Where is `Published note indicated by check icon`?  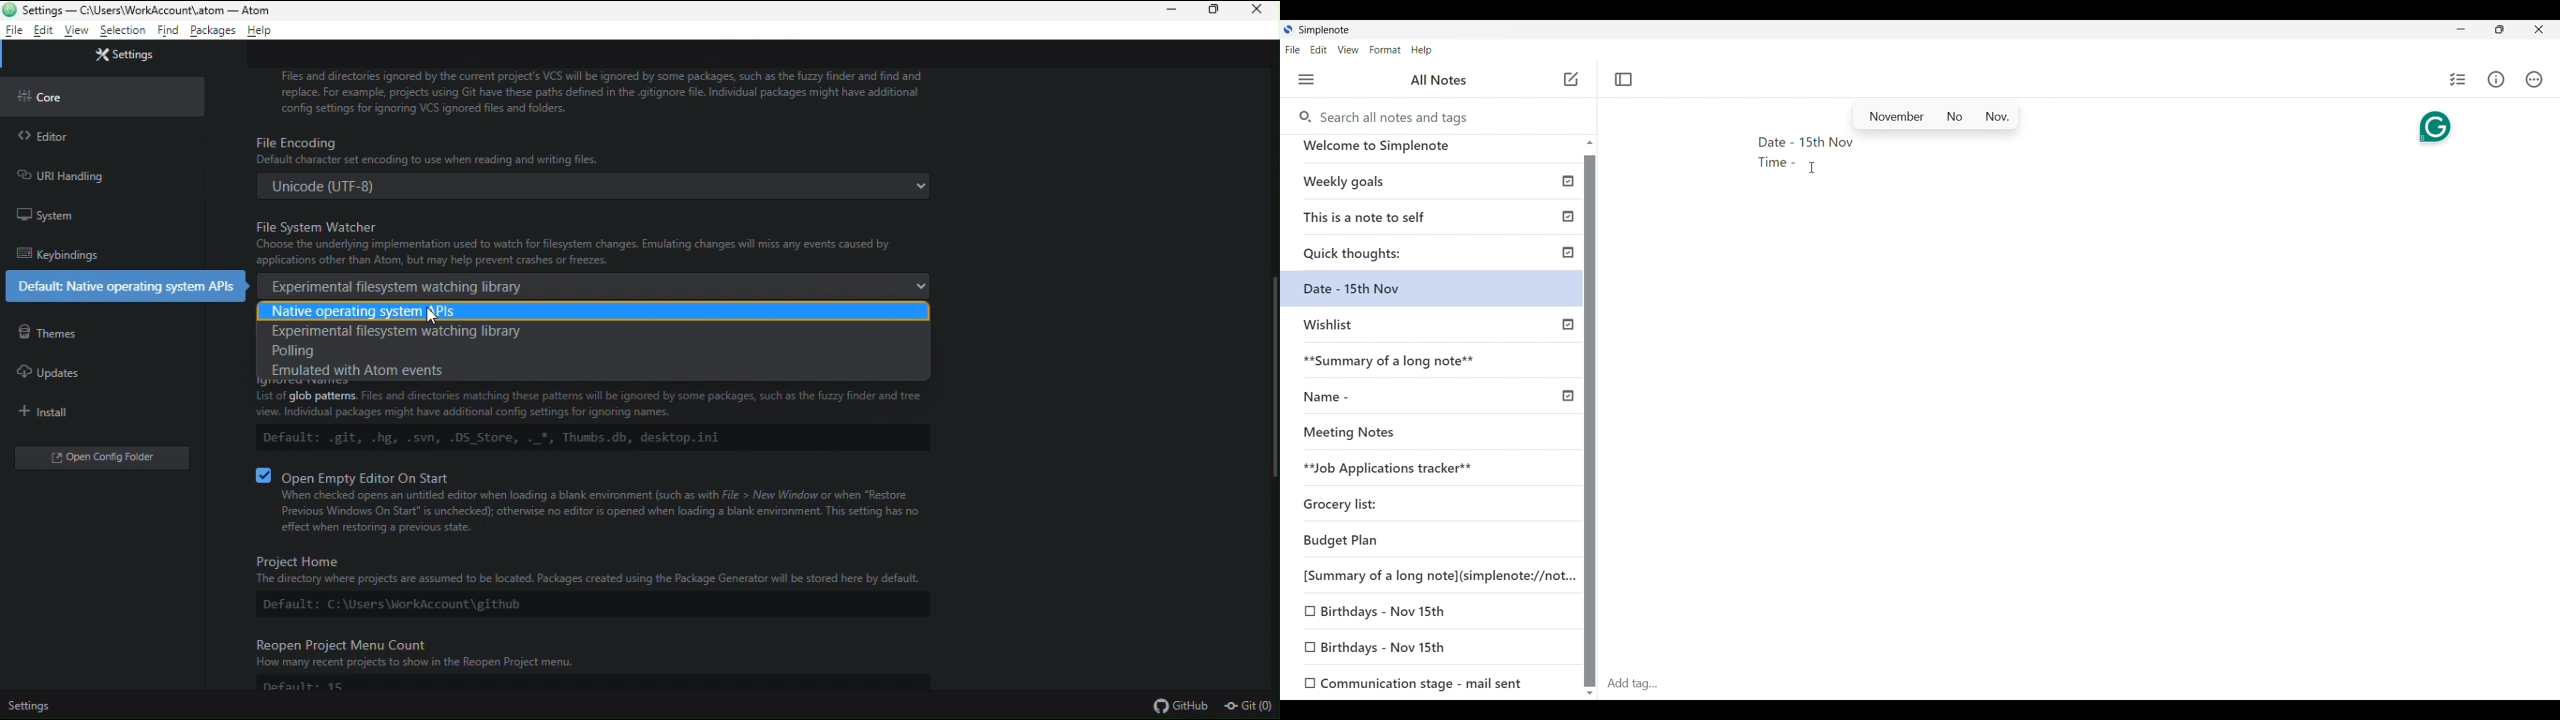 Published note indicated by check icon is located at coordinates (1435, 402).